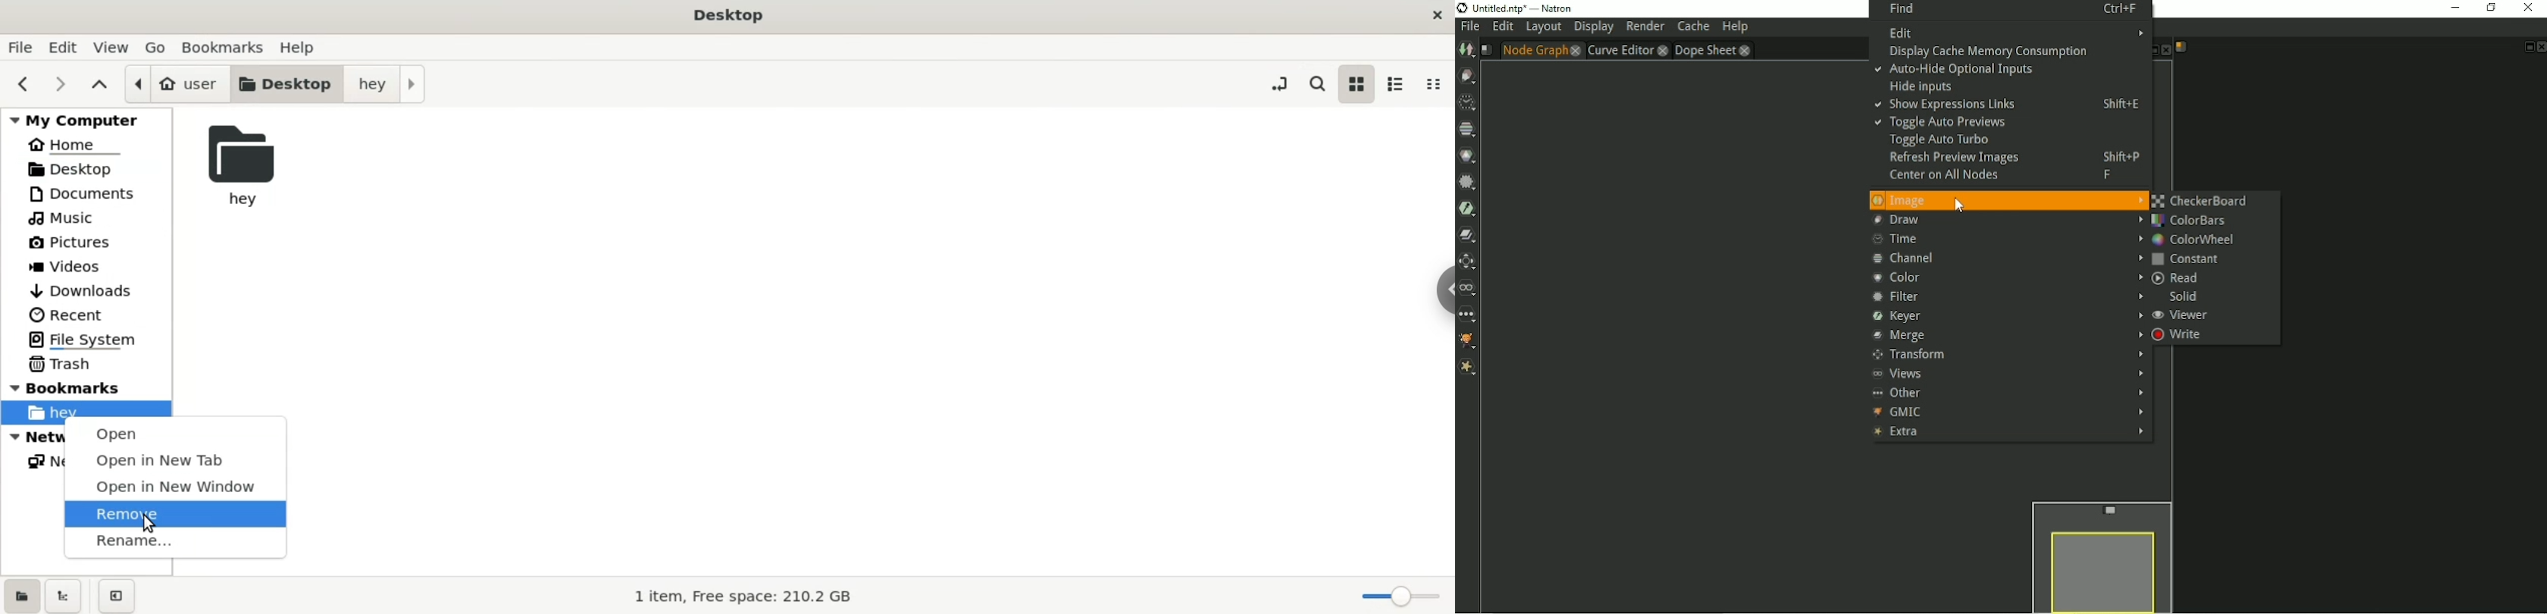 The height and width of the screenshot is (616, 2548). I want to click on Extra, so click(1468, 369).